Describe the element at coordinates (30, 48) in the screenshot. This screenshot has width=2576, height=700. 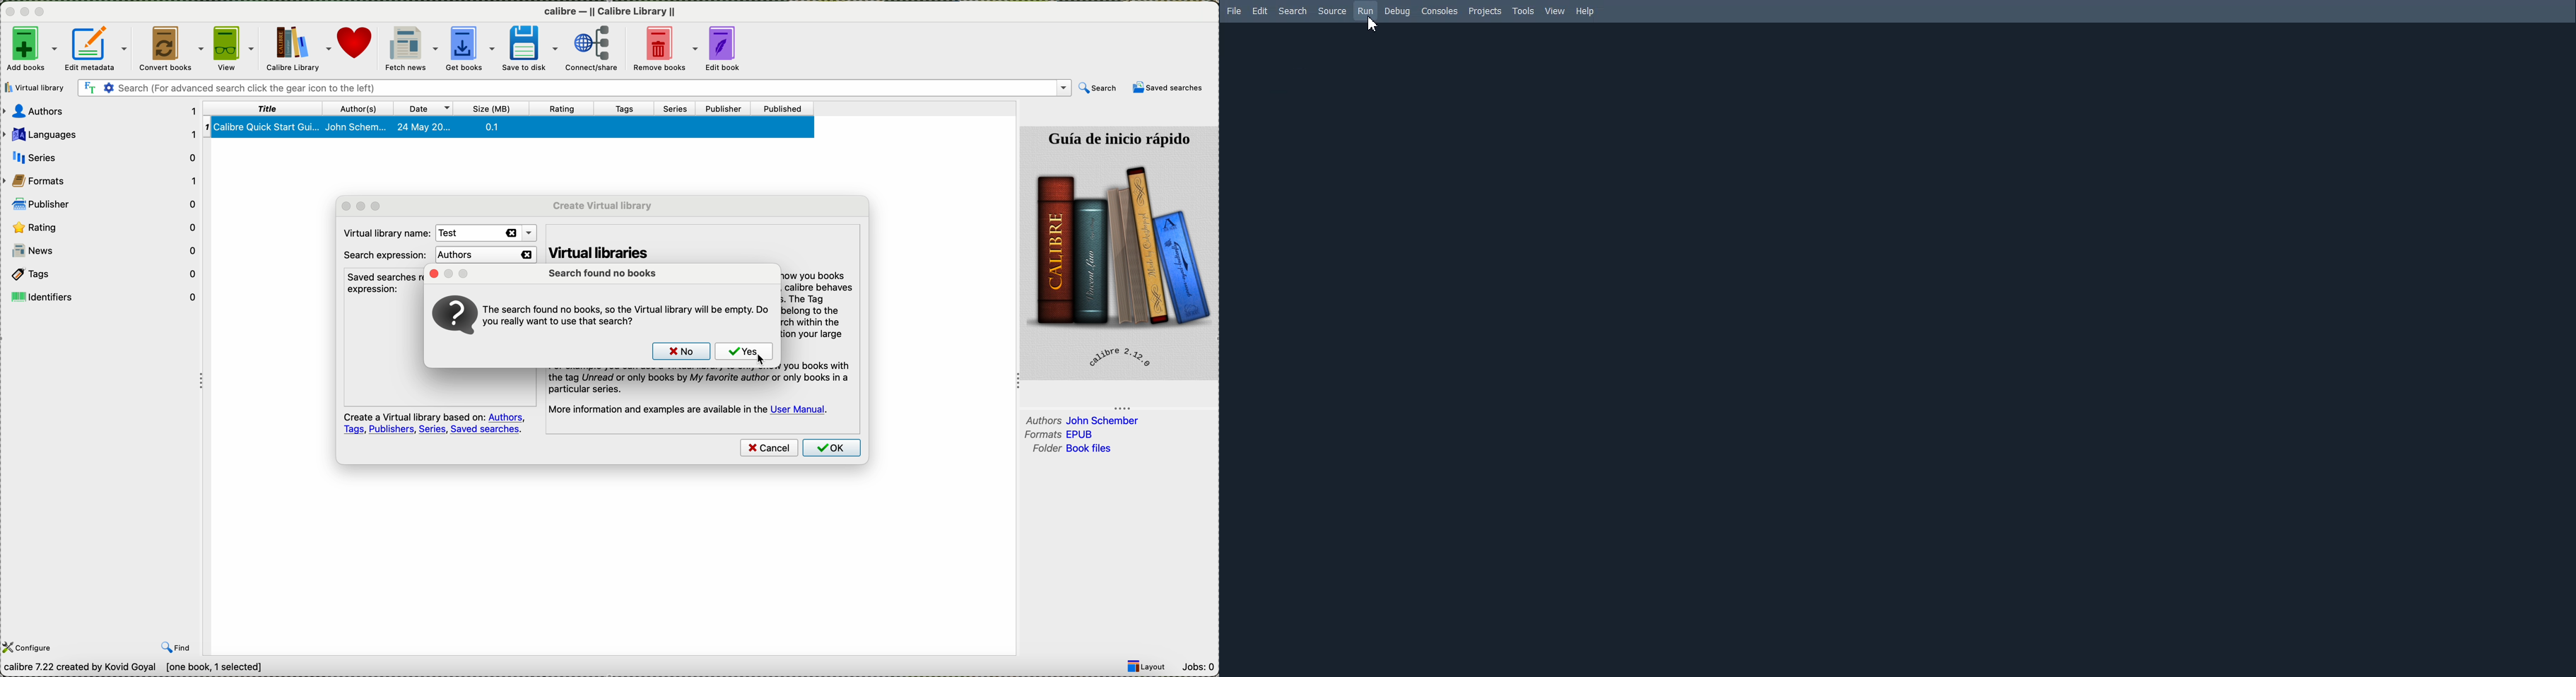
I see `add books` at that location.